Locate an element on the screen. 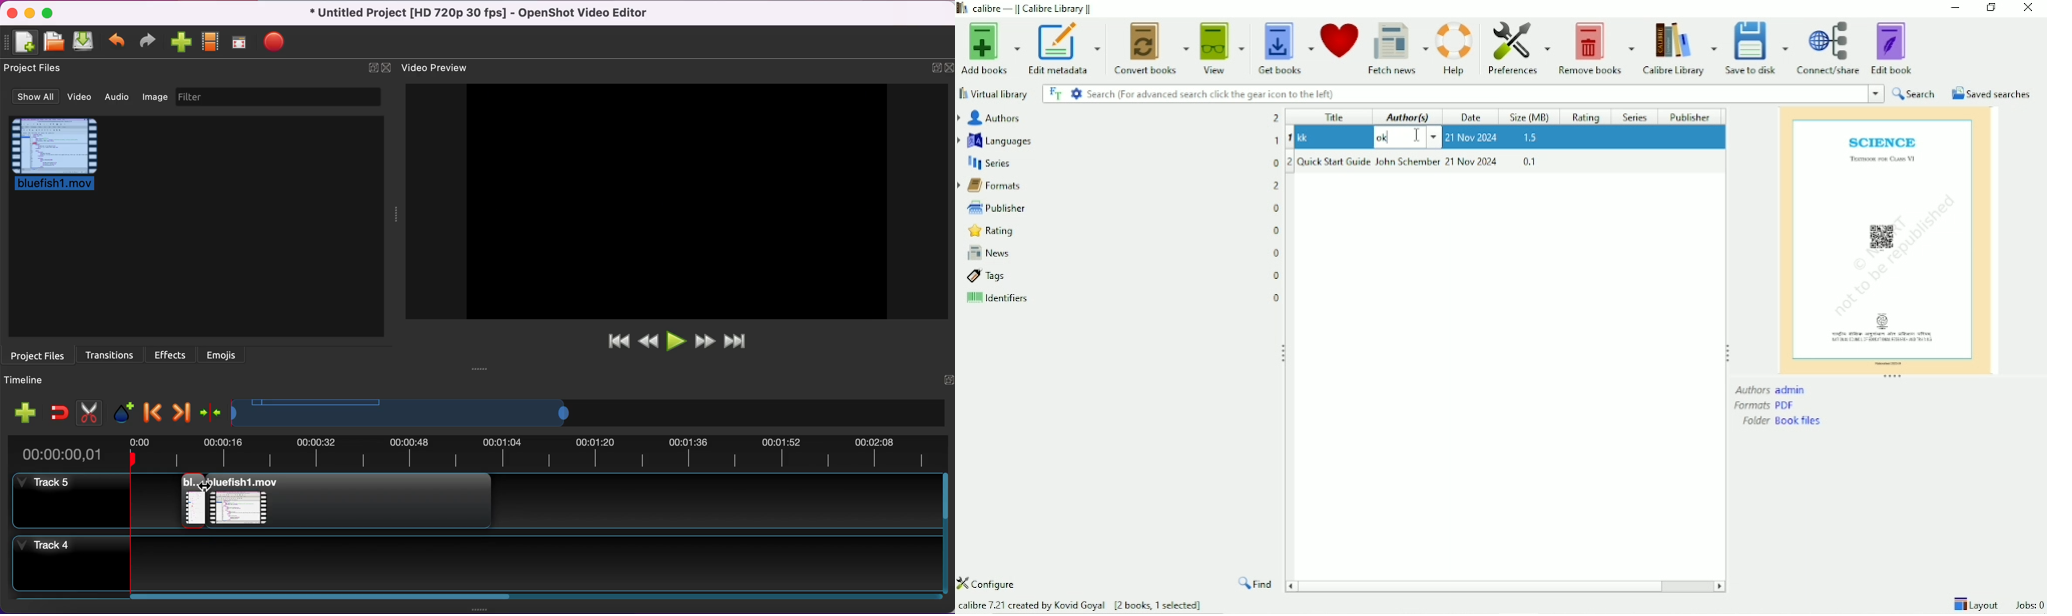  Formats is located at coordinates (1117, 186).